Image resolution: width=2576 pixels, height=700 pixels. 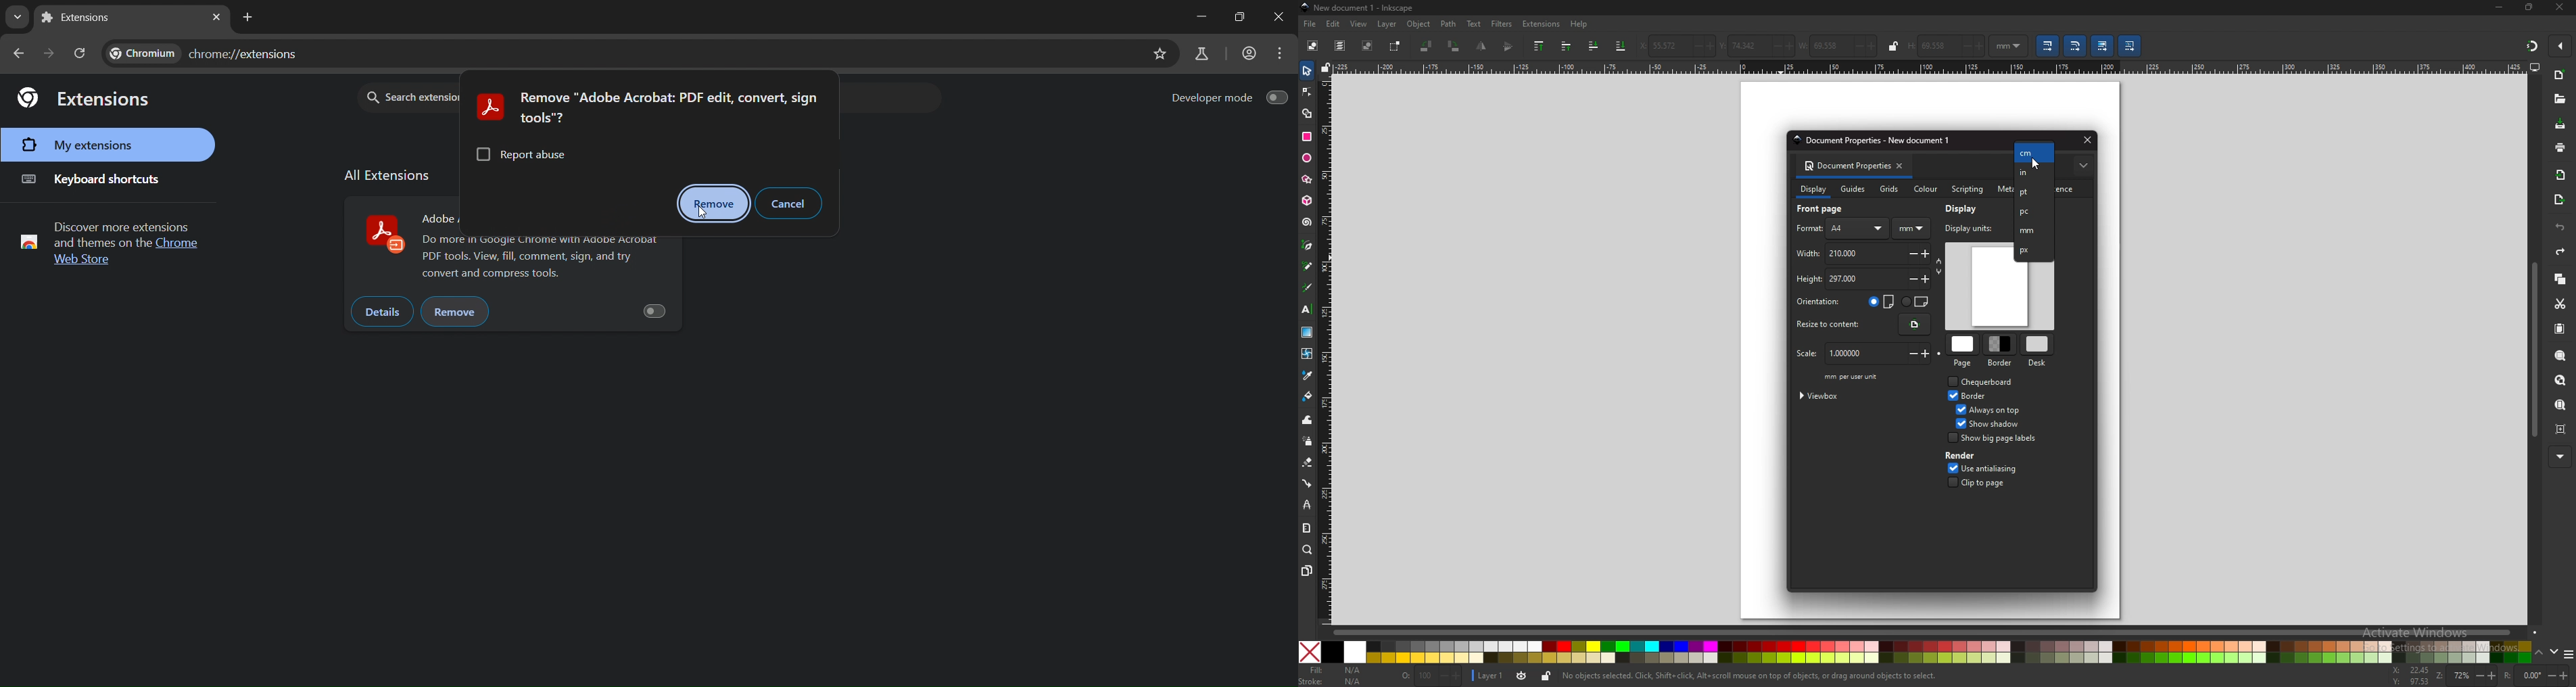 I want to click on Close, so click(x=1309, y=651).